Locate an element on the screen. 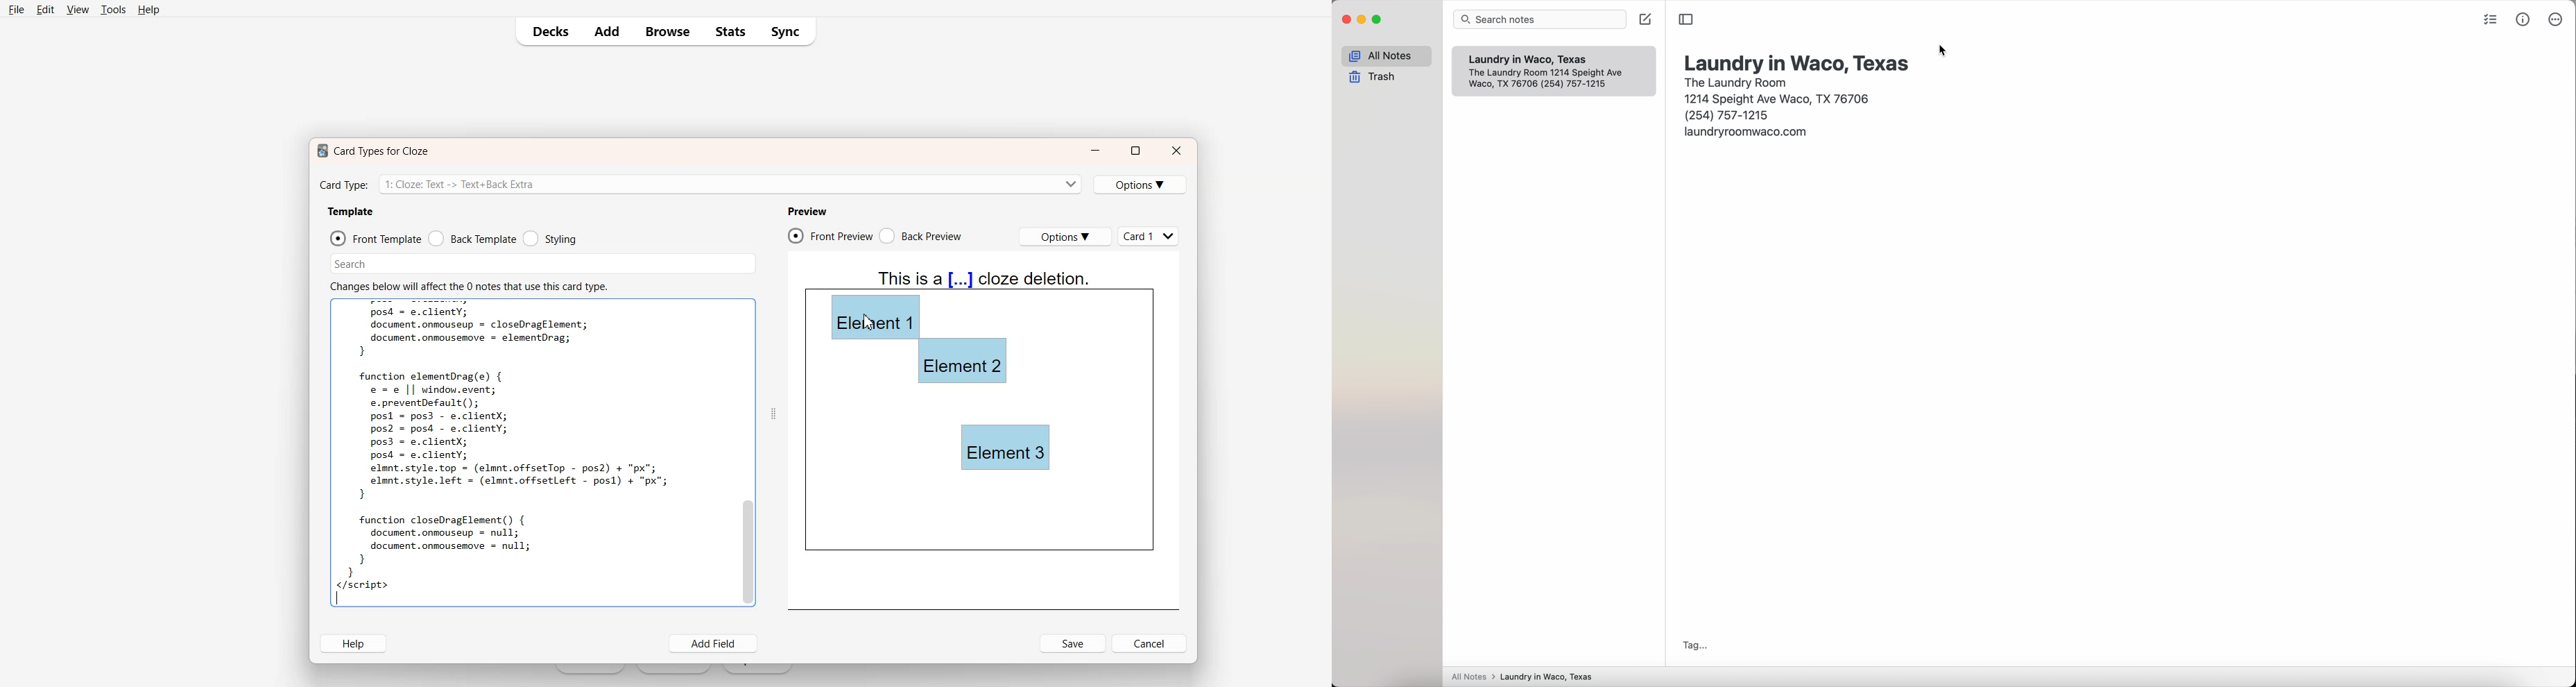 The image size is (2576, 700). Text 4 is located at coordinates (985, 279).